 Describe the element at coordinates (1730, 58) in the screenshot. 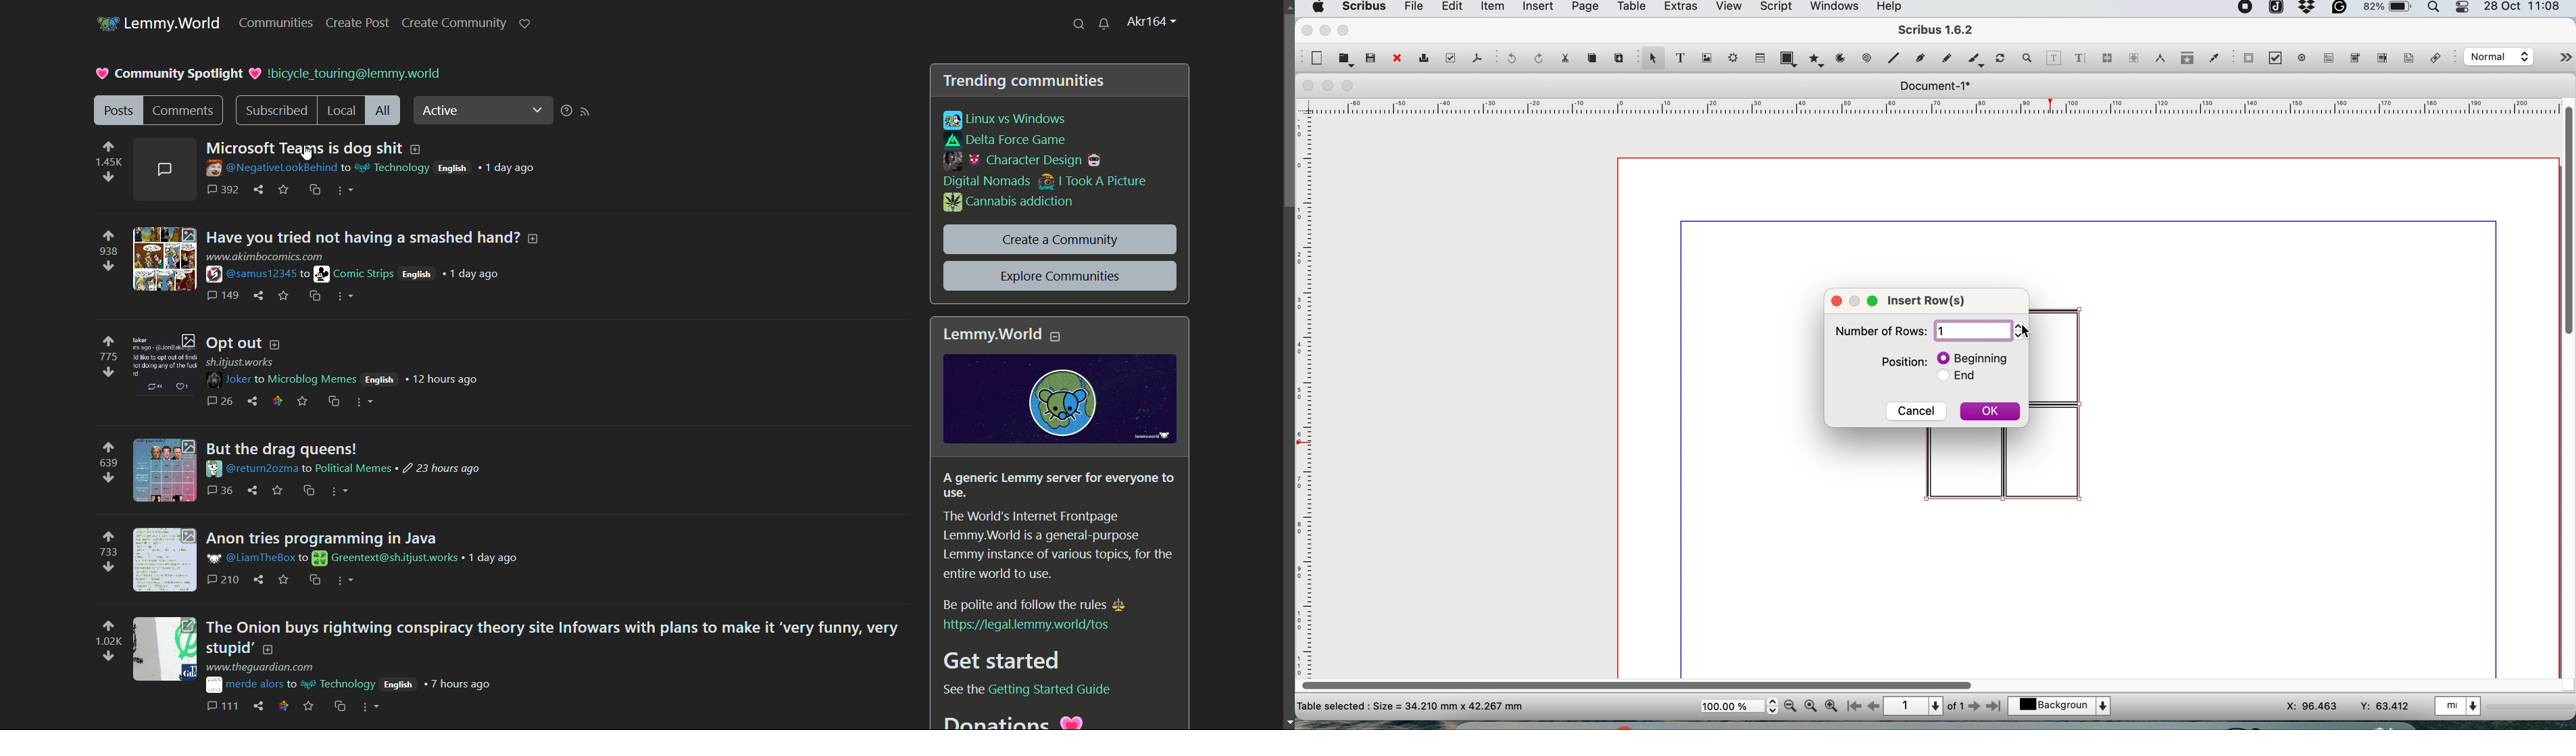

I see `render frame` at that location.